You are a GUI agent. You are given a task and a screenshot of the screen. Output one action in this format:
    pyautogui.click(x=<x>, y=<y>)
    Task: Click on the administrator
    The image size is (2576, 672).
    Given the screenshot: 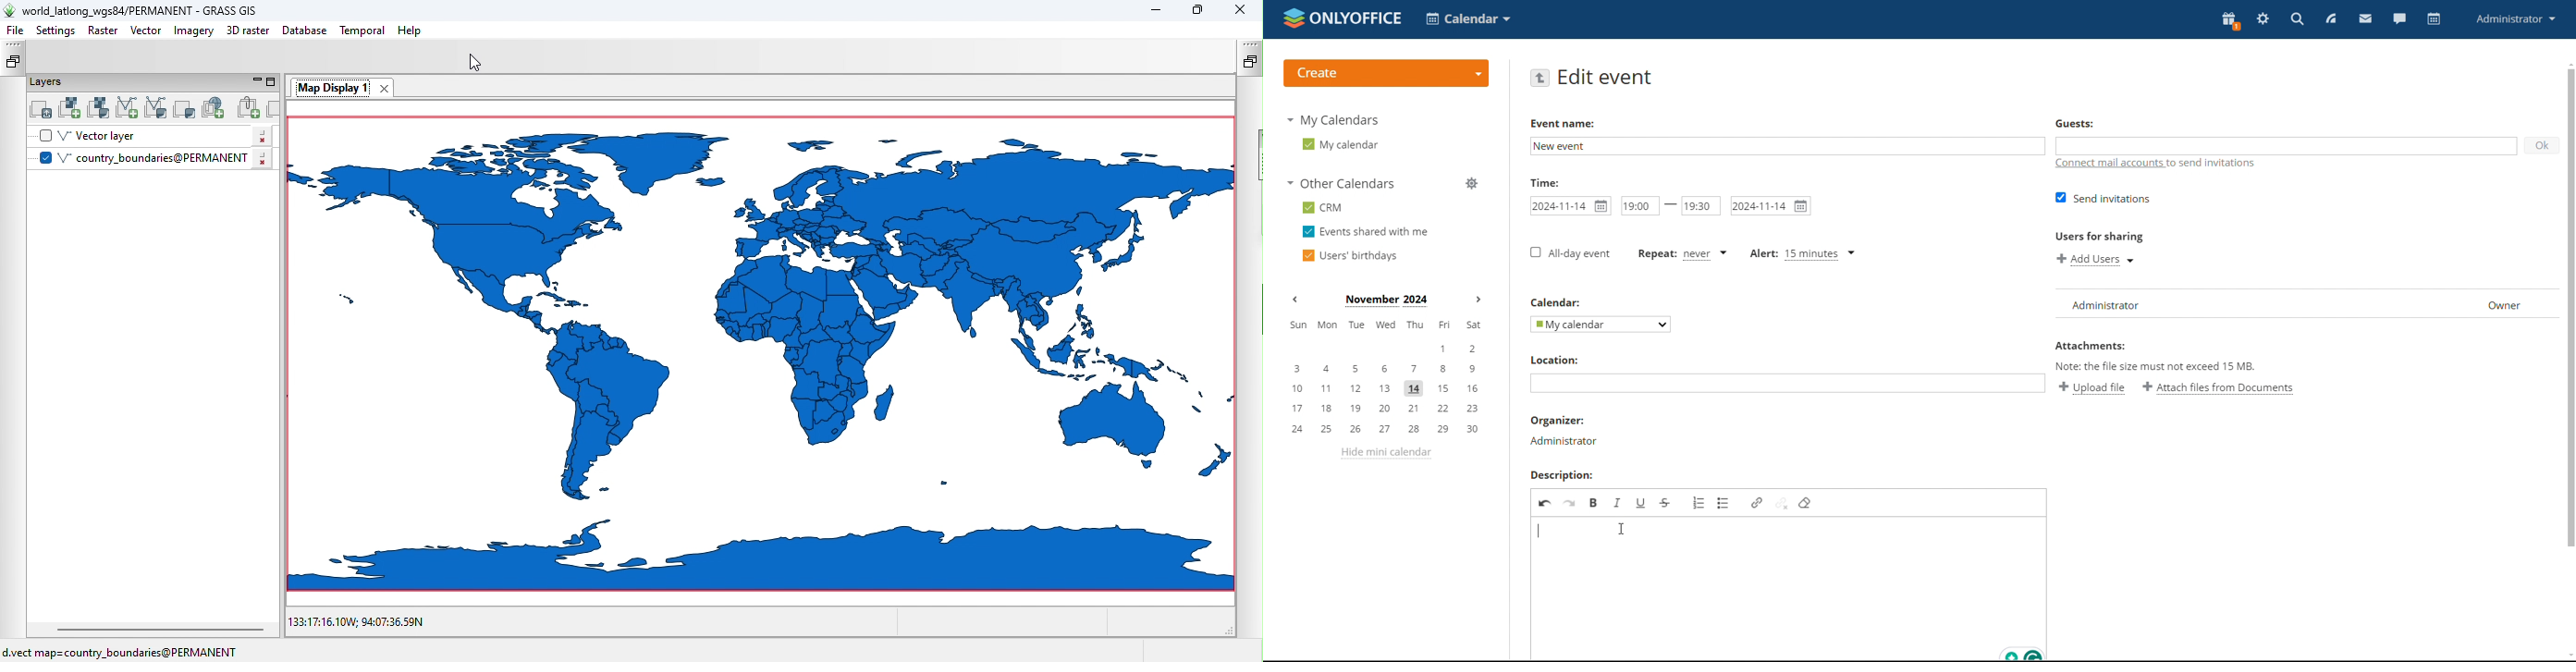 What is the action you would take?
    pyautogui.click(x=1565, y=440)
    